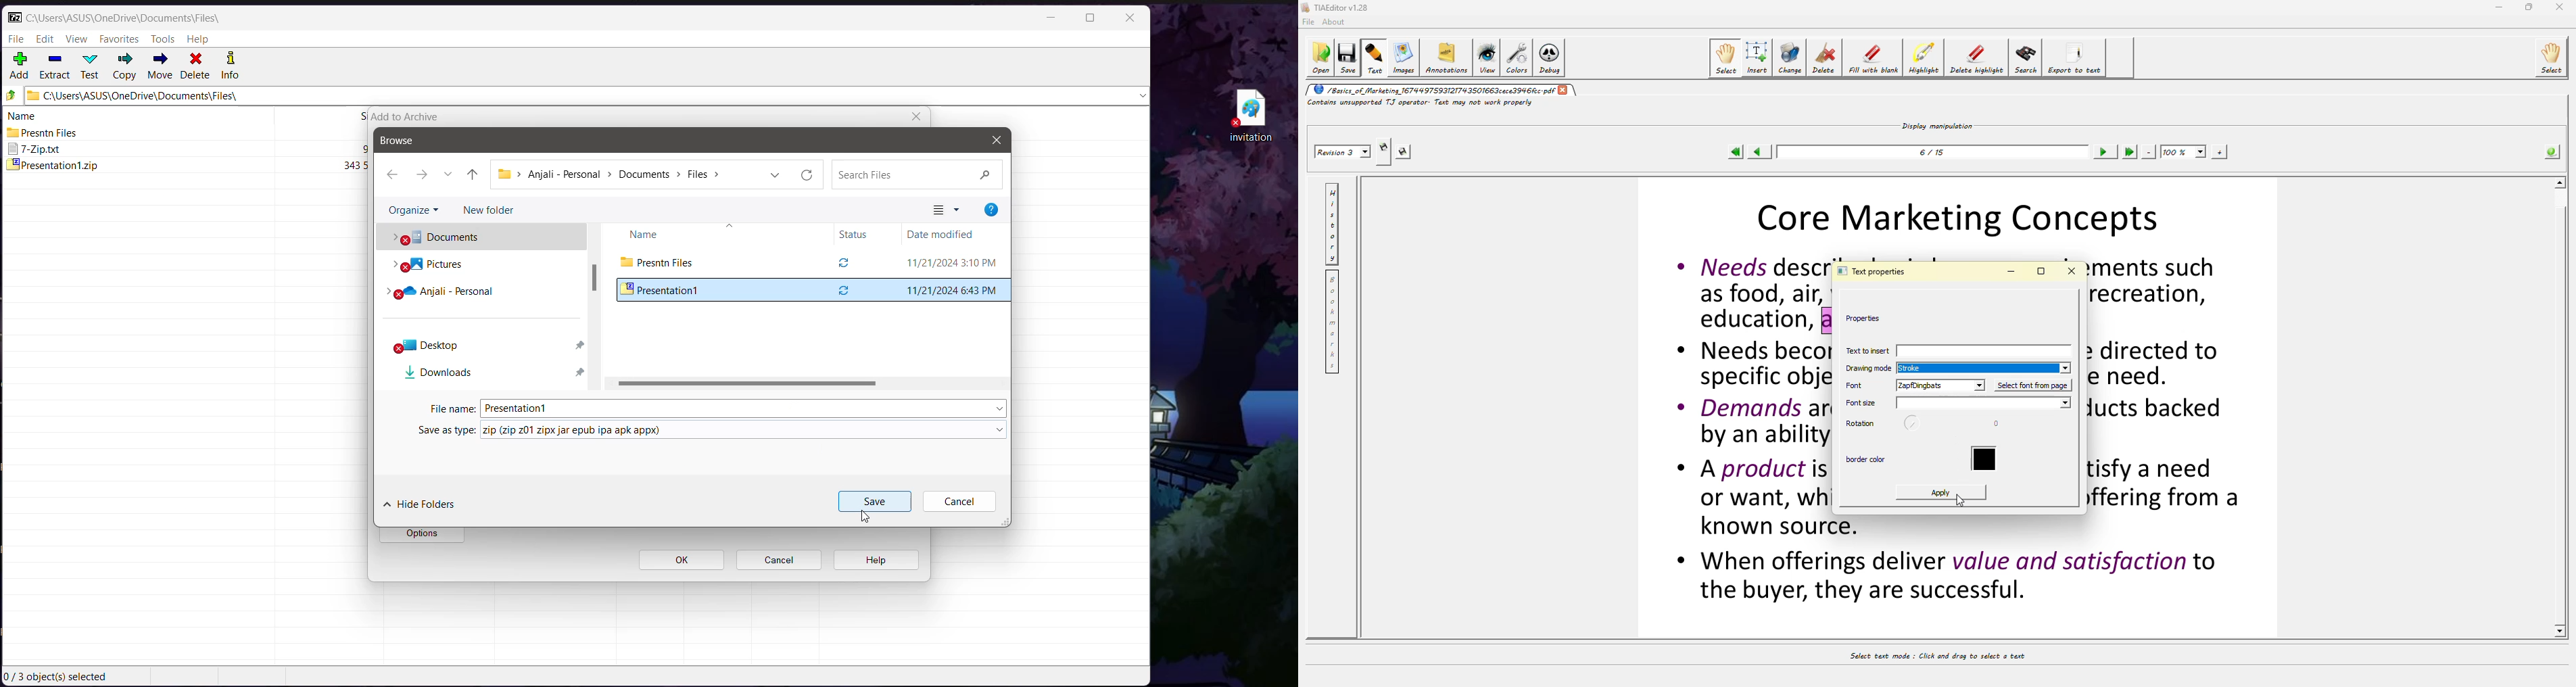 The height and width of the screenshot is (700, 2576). Describe the element at coordinates (410, 116) in the screenshot. I see `add to archive` at that location.